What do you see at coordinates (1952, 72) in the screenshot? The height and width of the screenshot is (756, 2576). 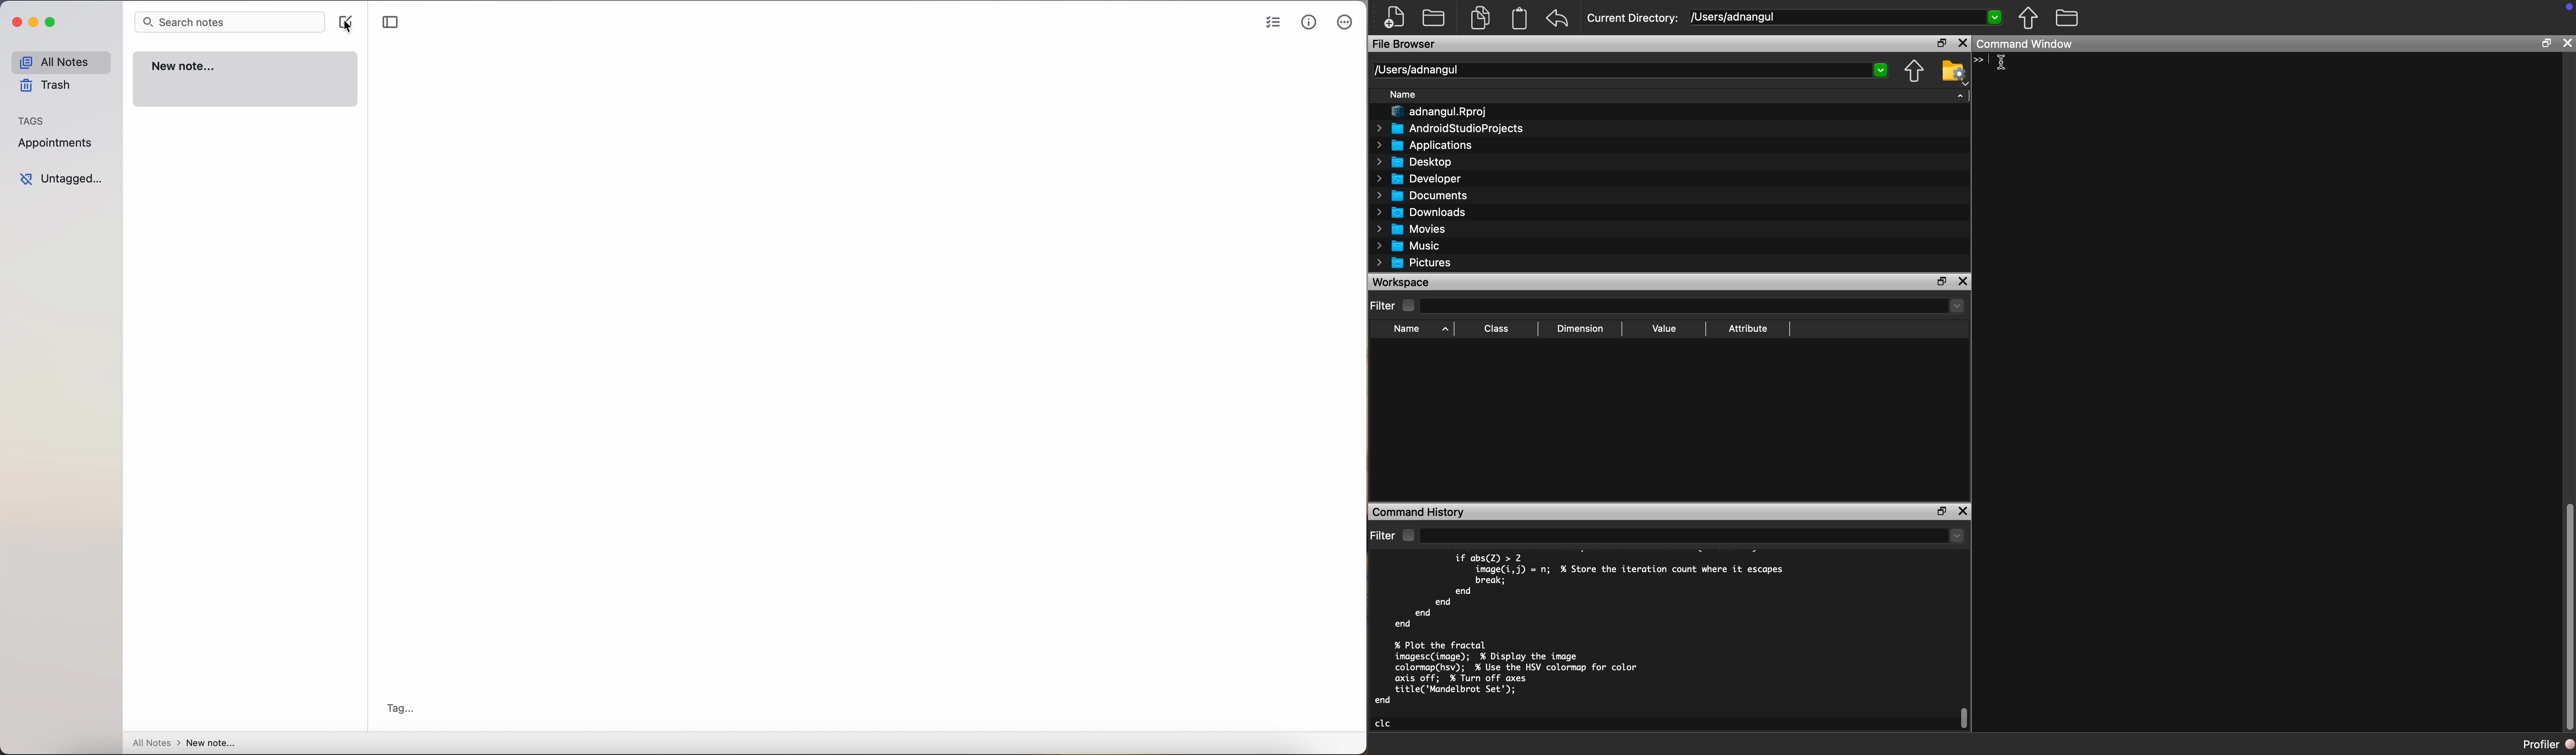 I see `Folder Setting` at bounding box center [1952, 72].